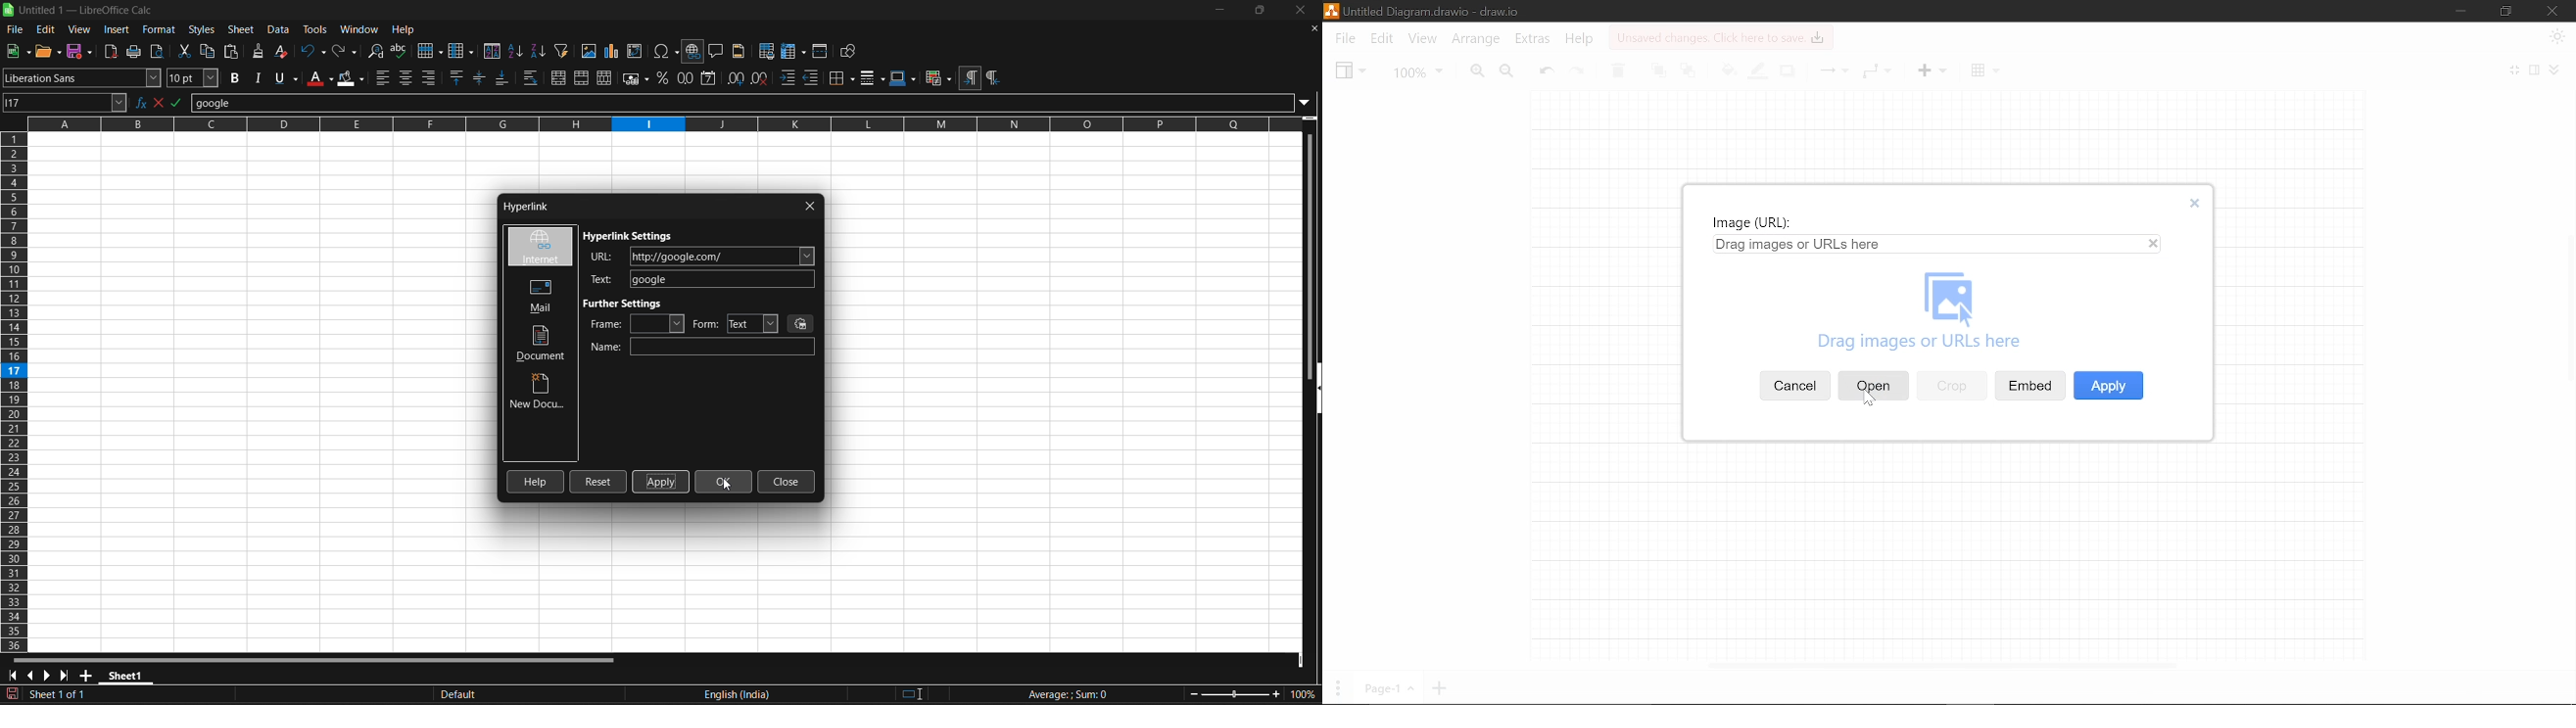 This screenshot has width=2576, height=728. I want to click on Crop, so click(1952, 386).